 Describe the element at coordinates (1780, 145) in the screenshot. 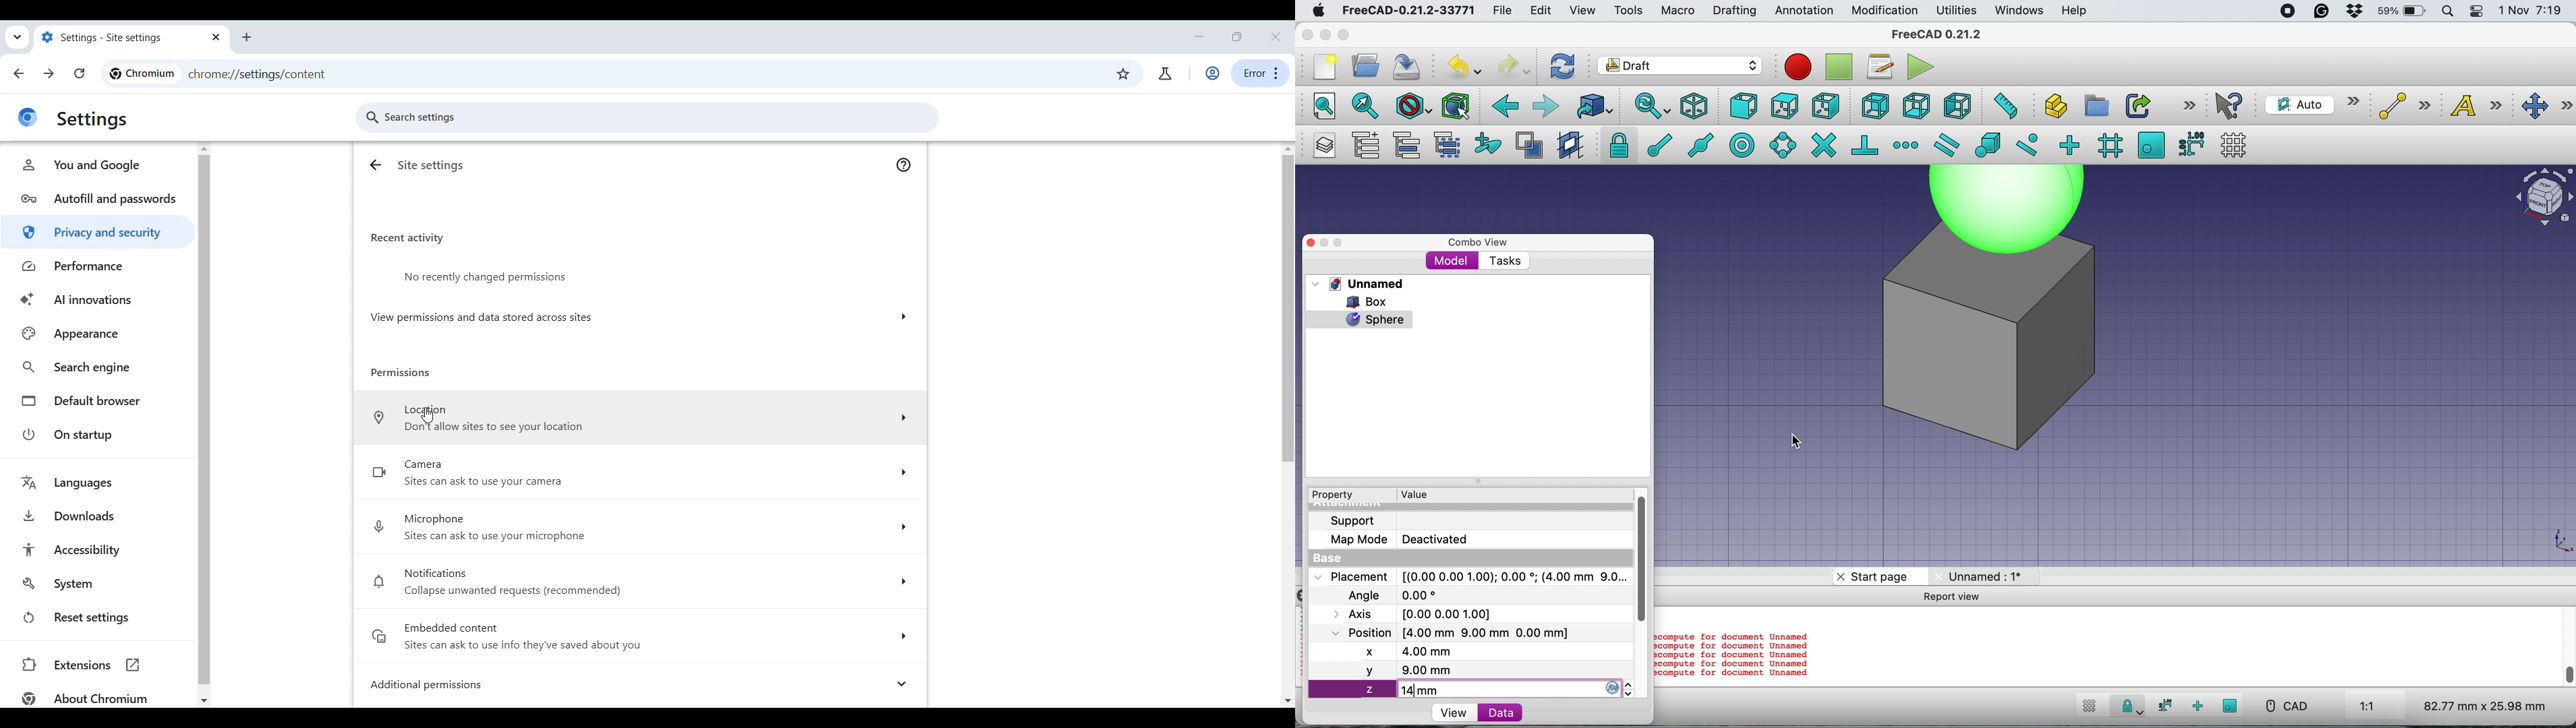

I see `snap angel` at that location.